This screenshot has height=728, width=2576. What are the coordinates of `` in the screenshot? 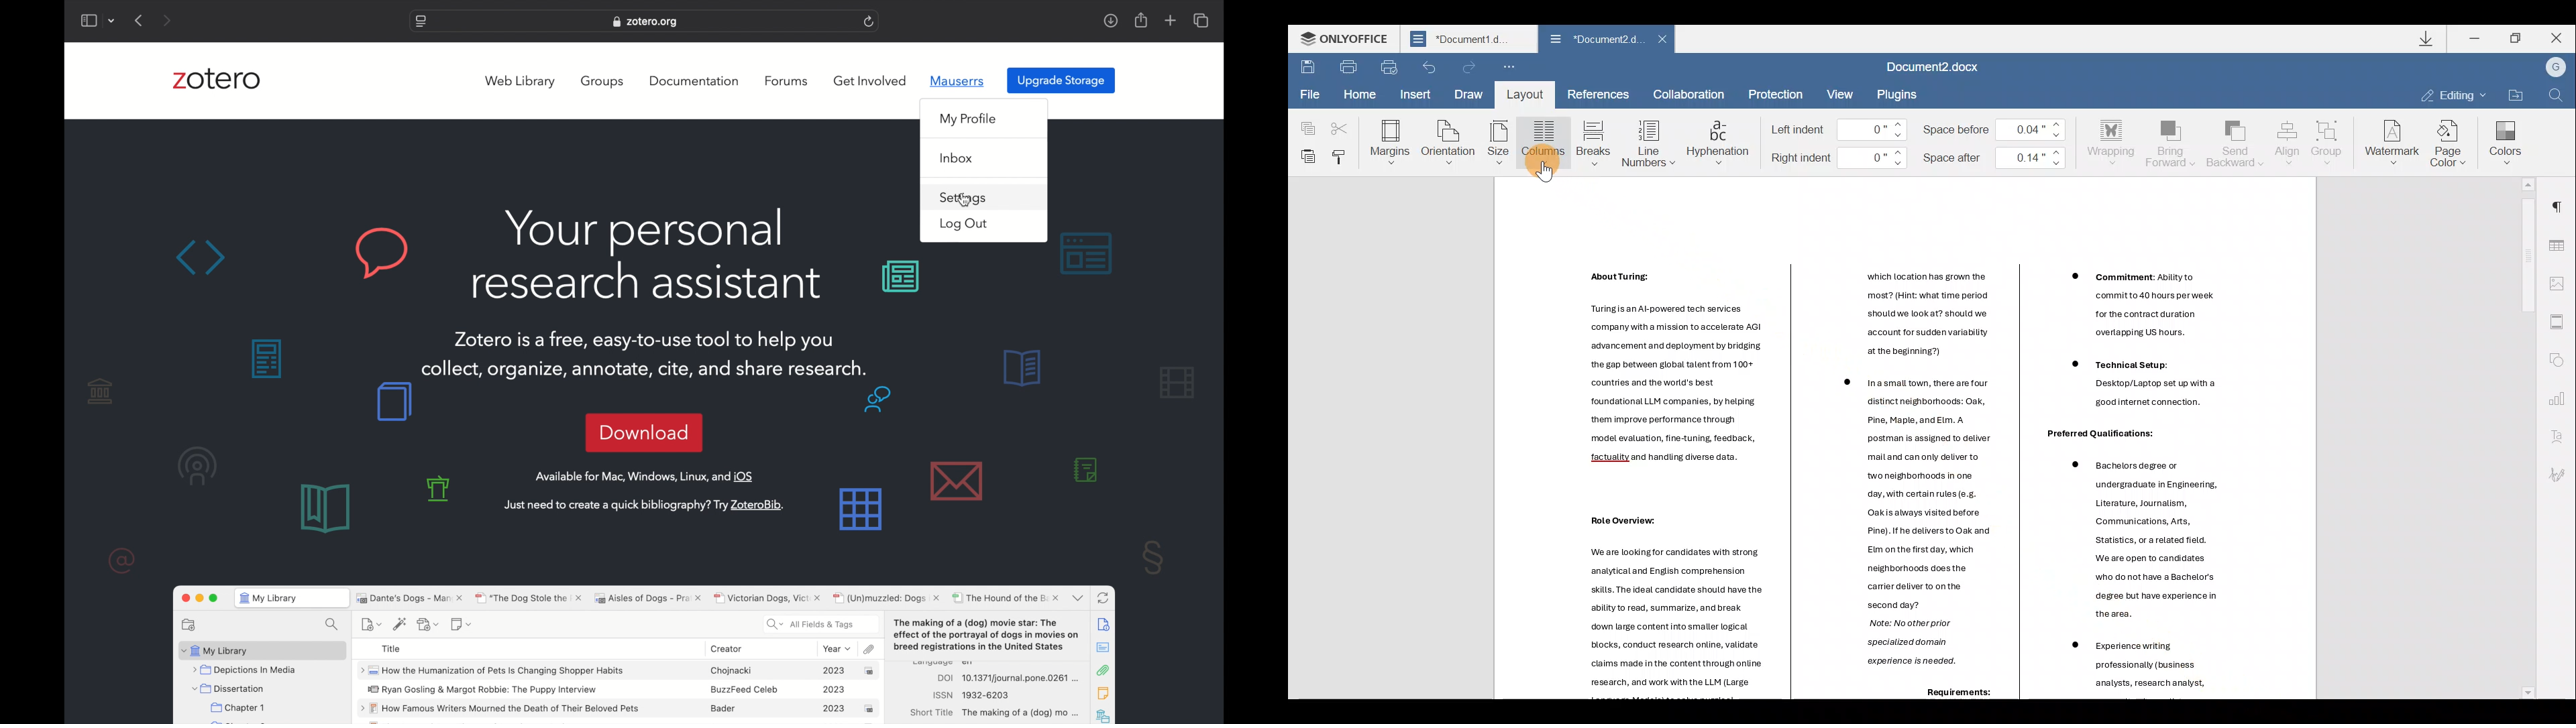 It's located at (2134, 303).